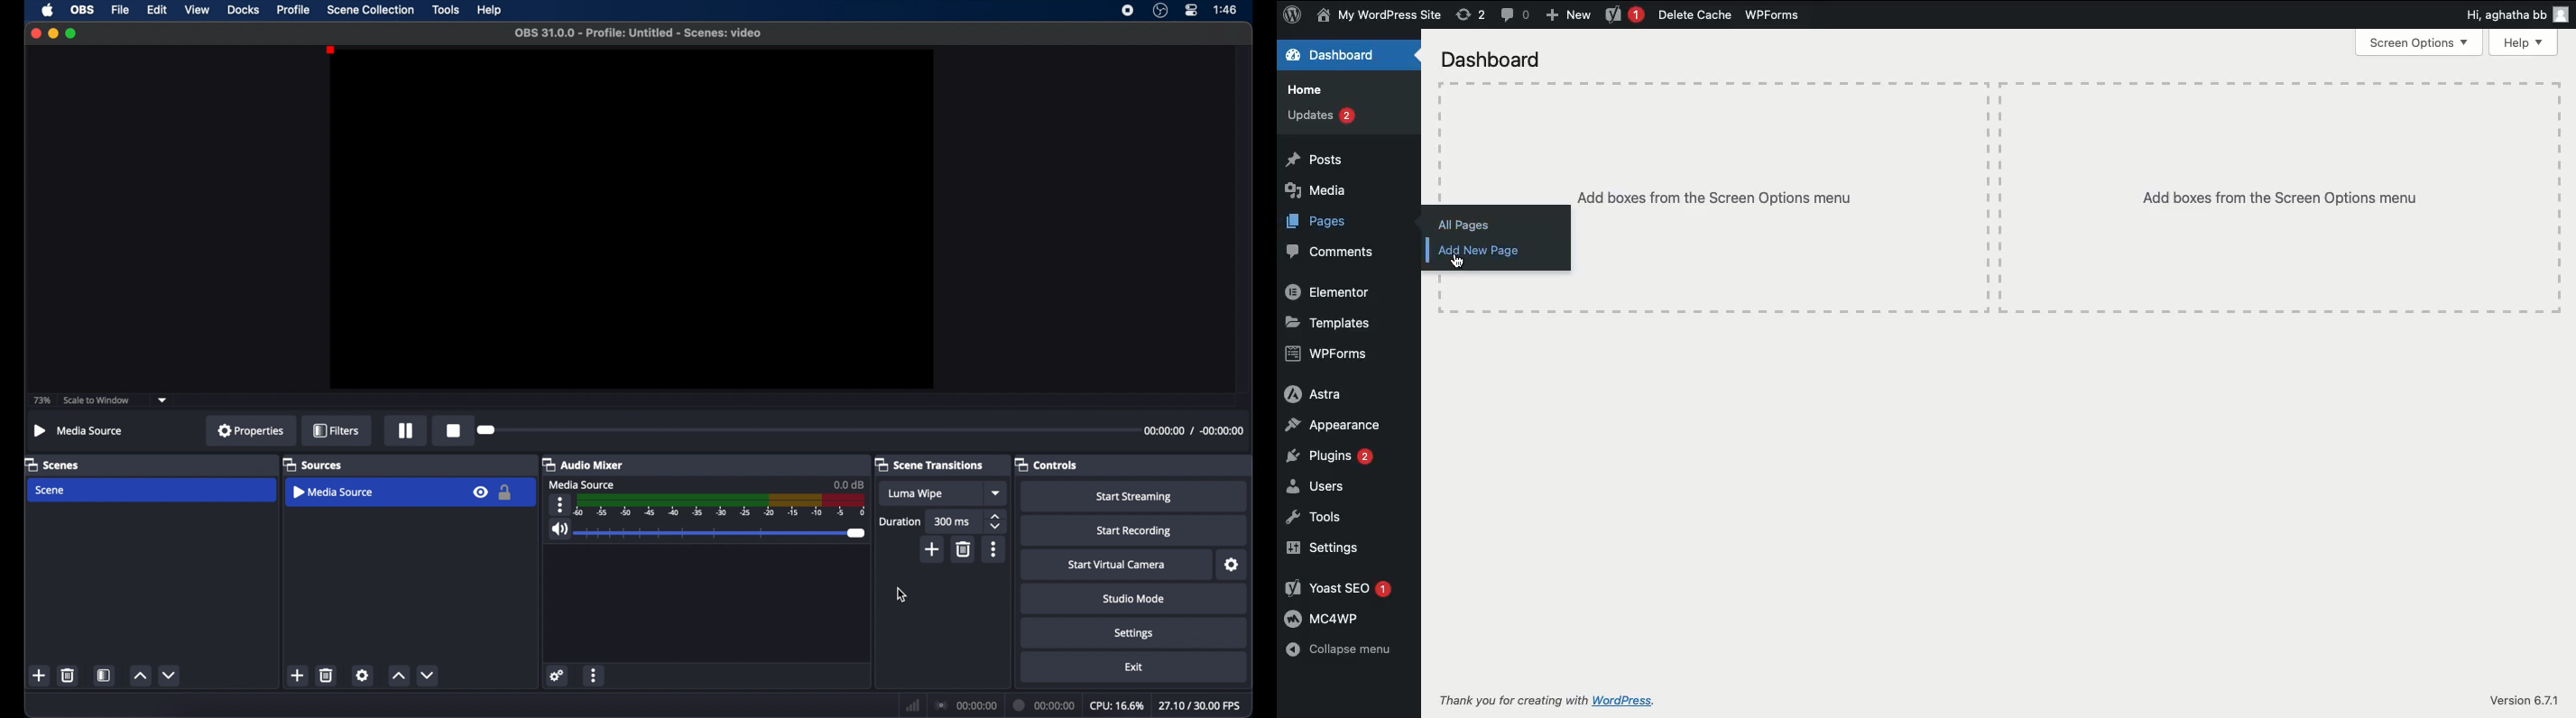  What do you see at coordinates (634, 219) in the screenshot?
I see `preview` at bounding box center [634, 219].